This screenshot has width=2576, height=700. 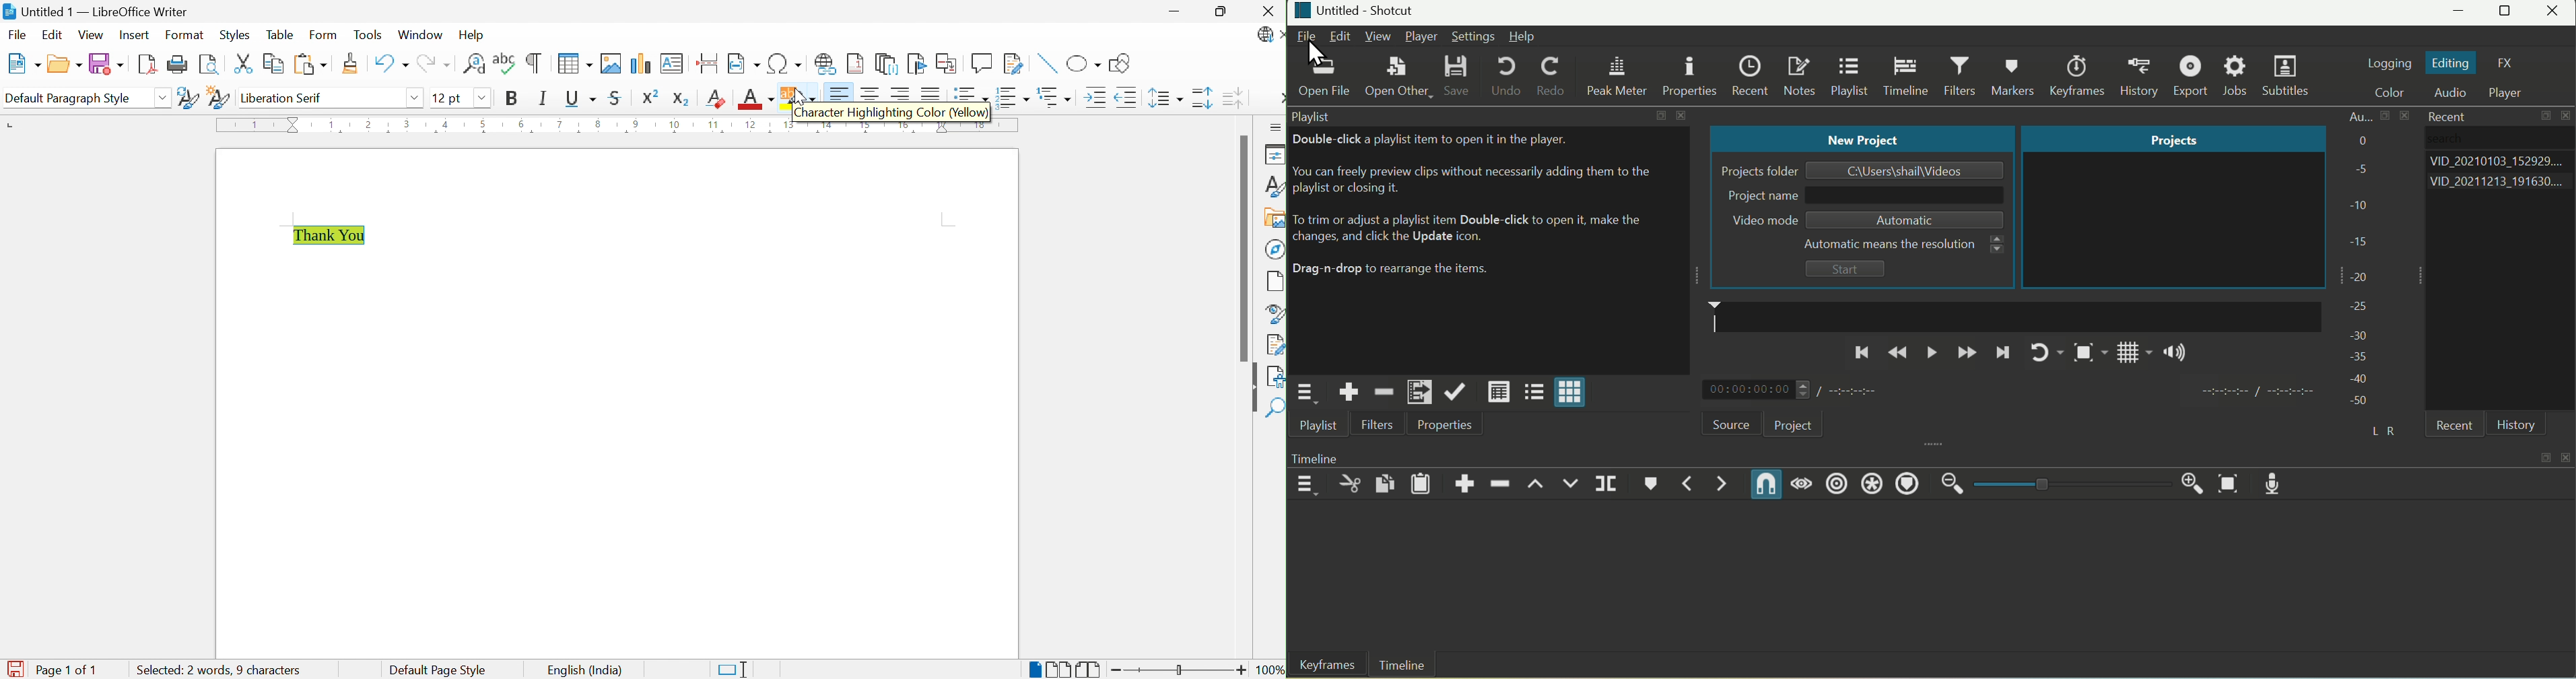 What do you see at coordinates (2547, 118) in the screenshot?
I see `maximize` at bounding box center [2547, 118].